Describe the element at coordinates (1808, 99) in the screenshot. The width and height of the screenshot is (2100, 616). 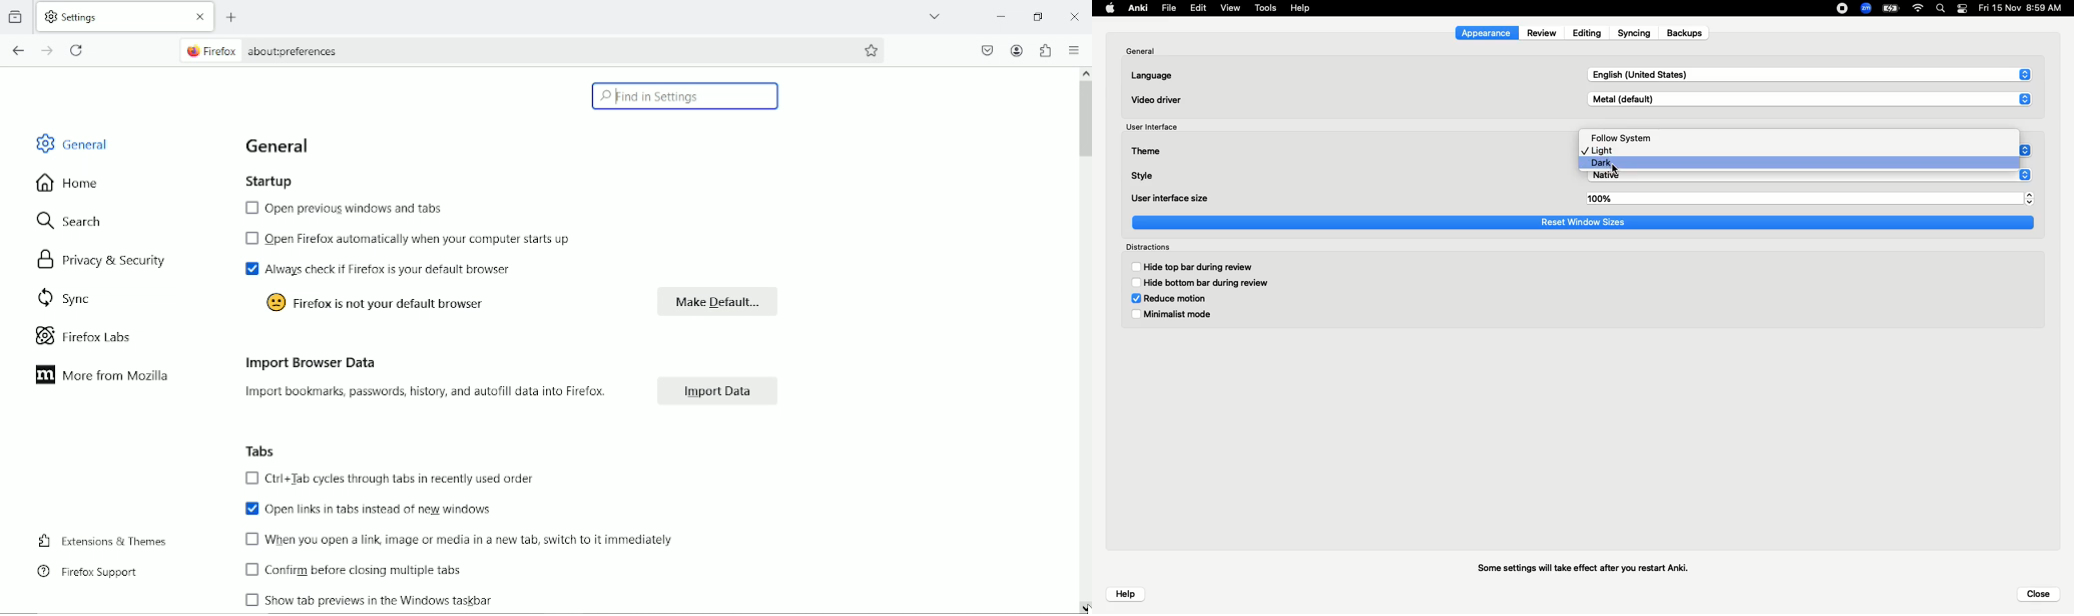
I see `Metal` at that location.